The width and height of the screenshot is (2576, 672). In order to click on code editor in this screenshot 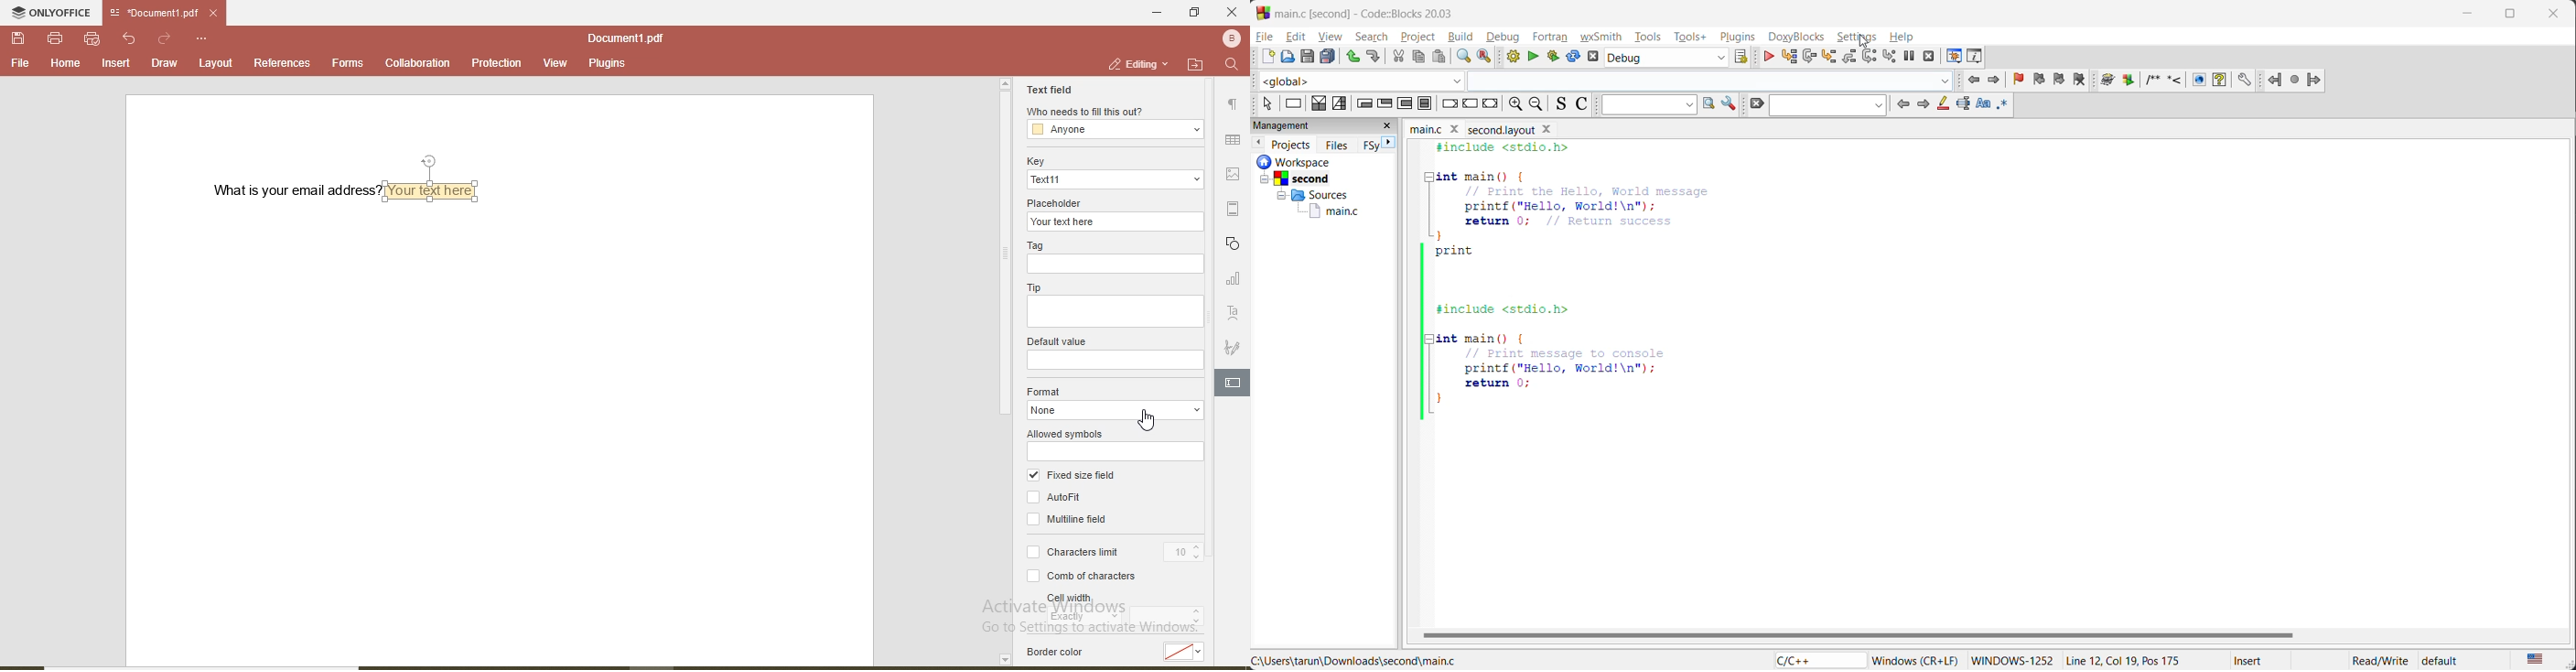, I will do `click(1603, 282)`.